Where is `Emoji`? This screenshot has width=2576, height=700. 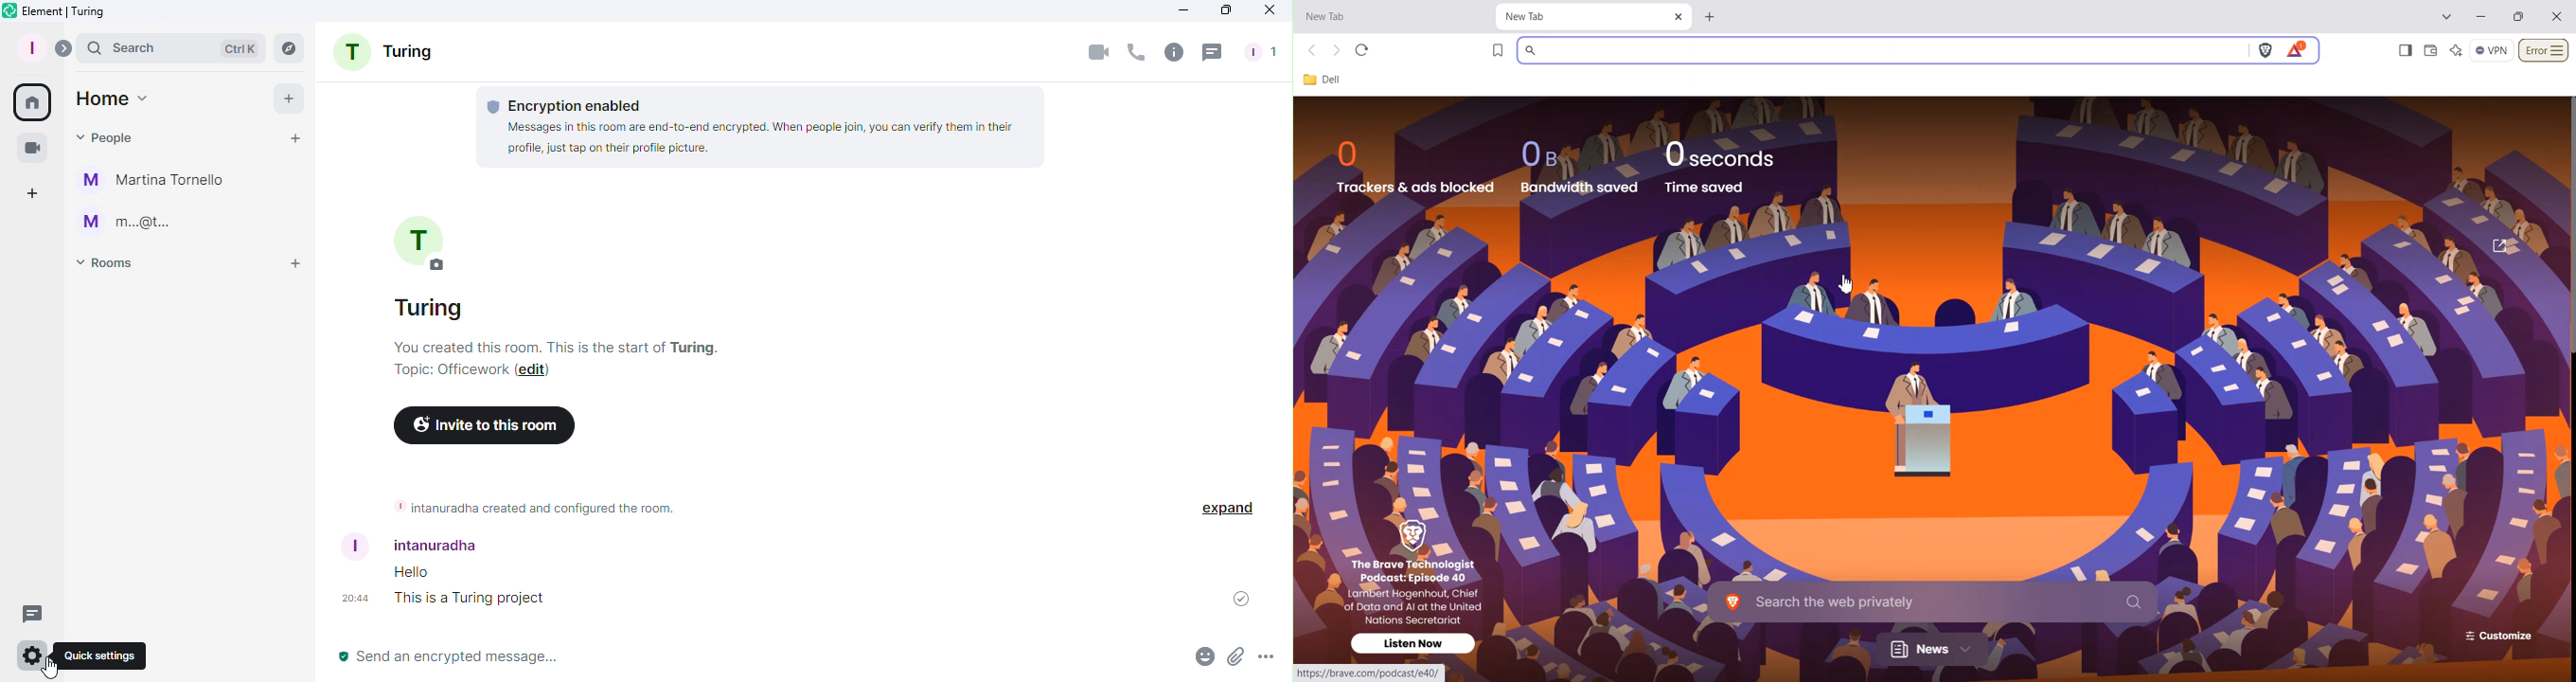
Emoji is located at coordinates (1199, 659).